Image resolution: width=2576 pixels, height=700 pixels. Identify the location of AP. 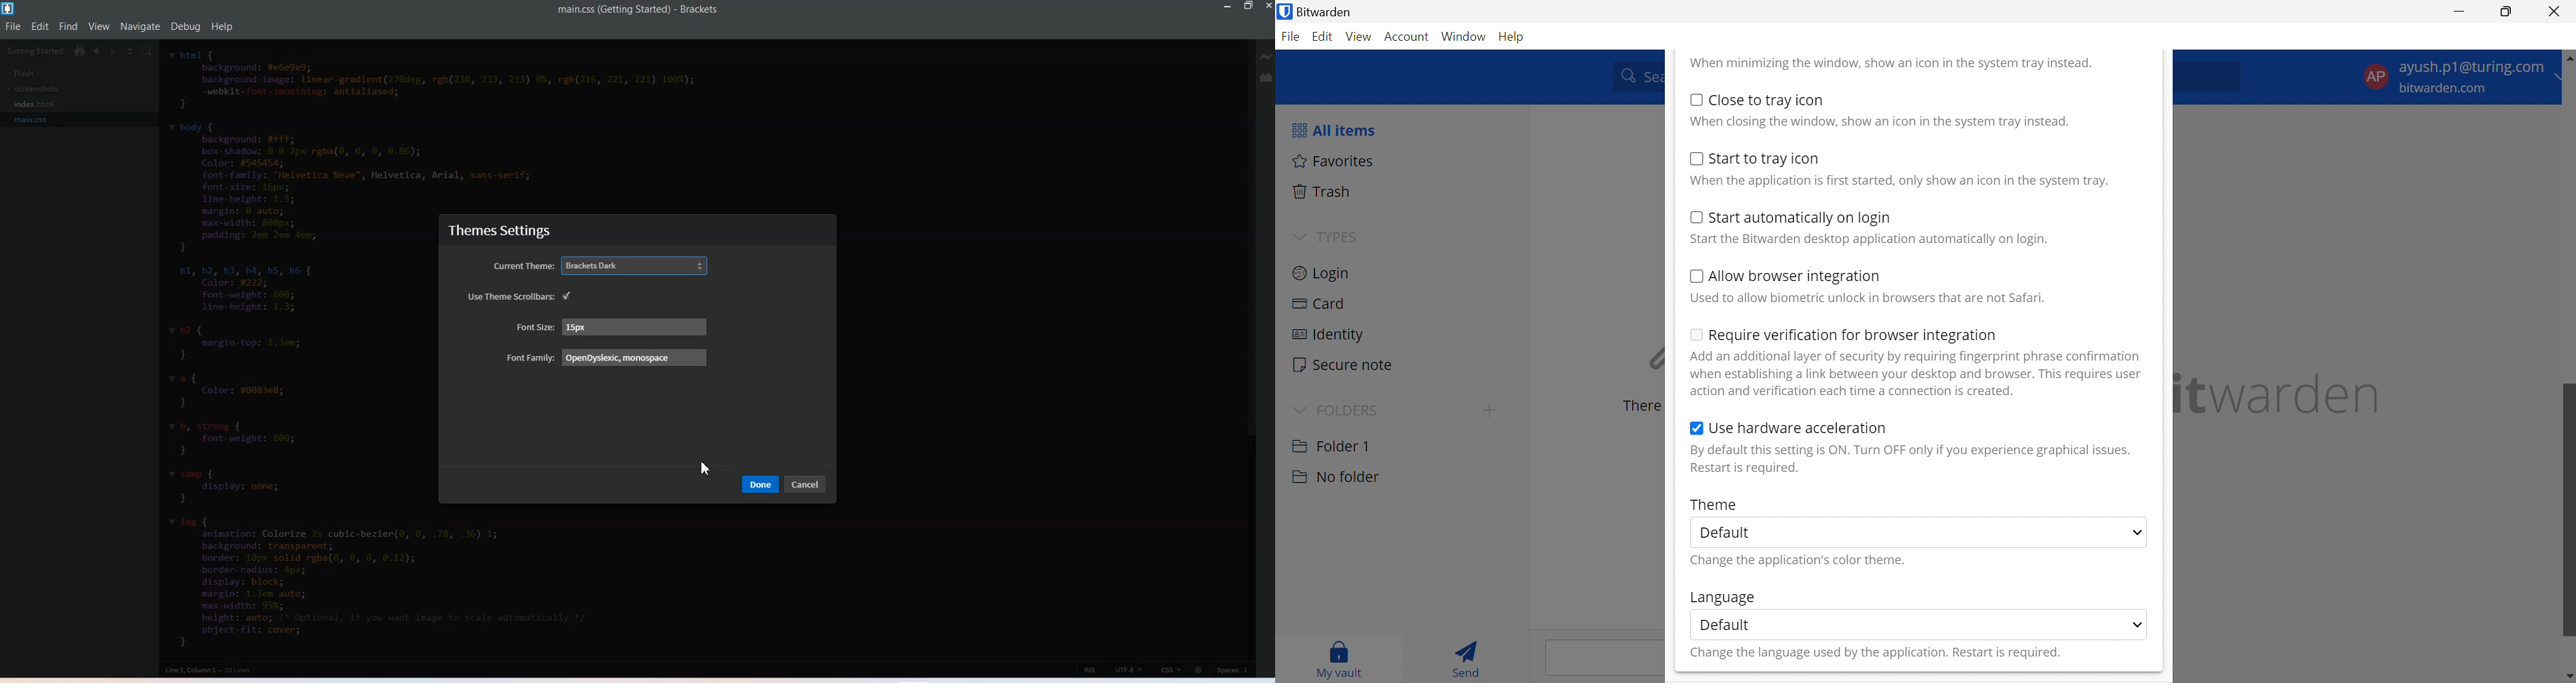
(2375, 75).